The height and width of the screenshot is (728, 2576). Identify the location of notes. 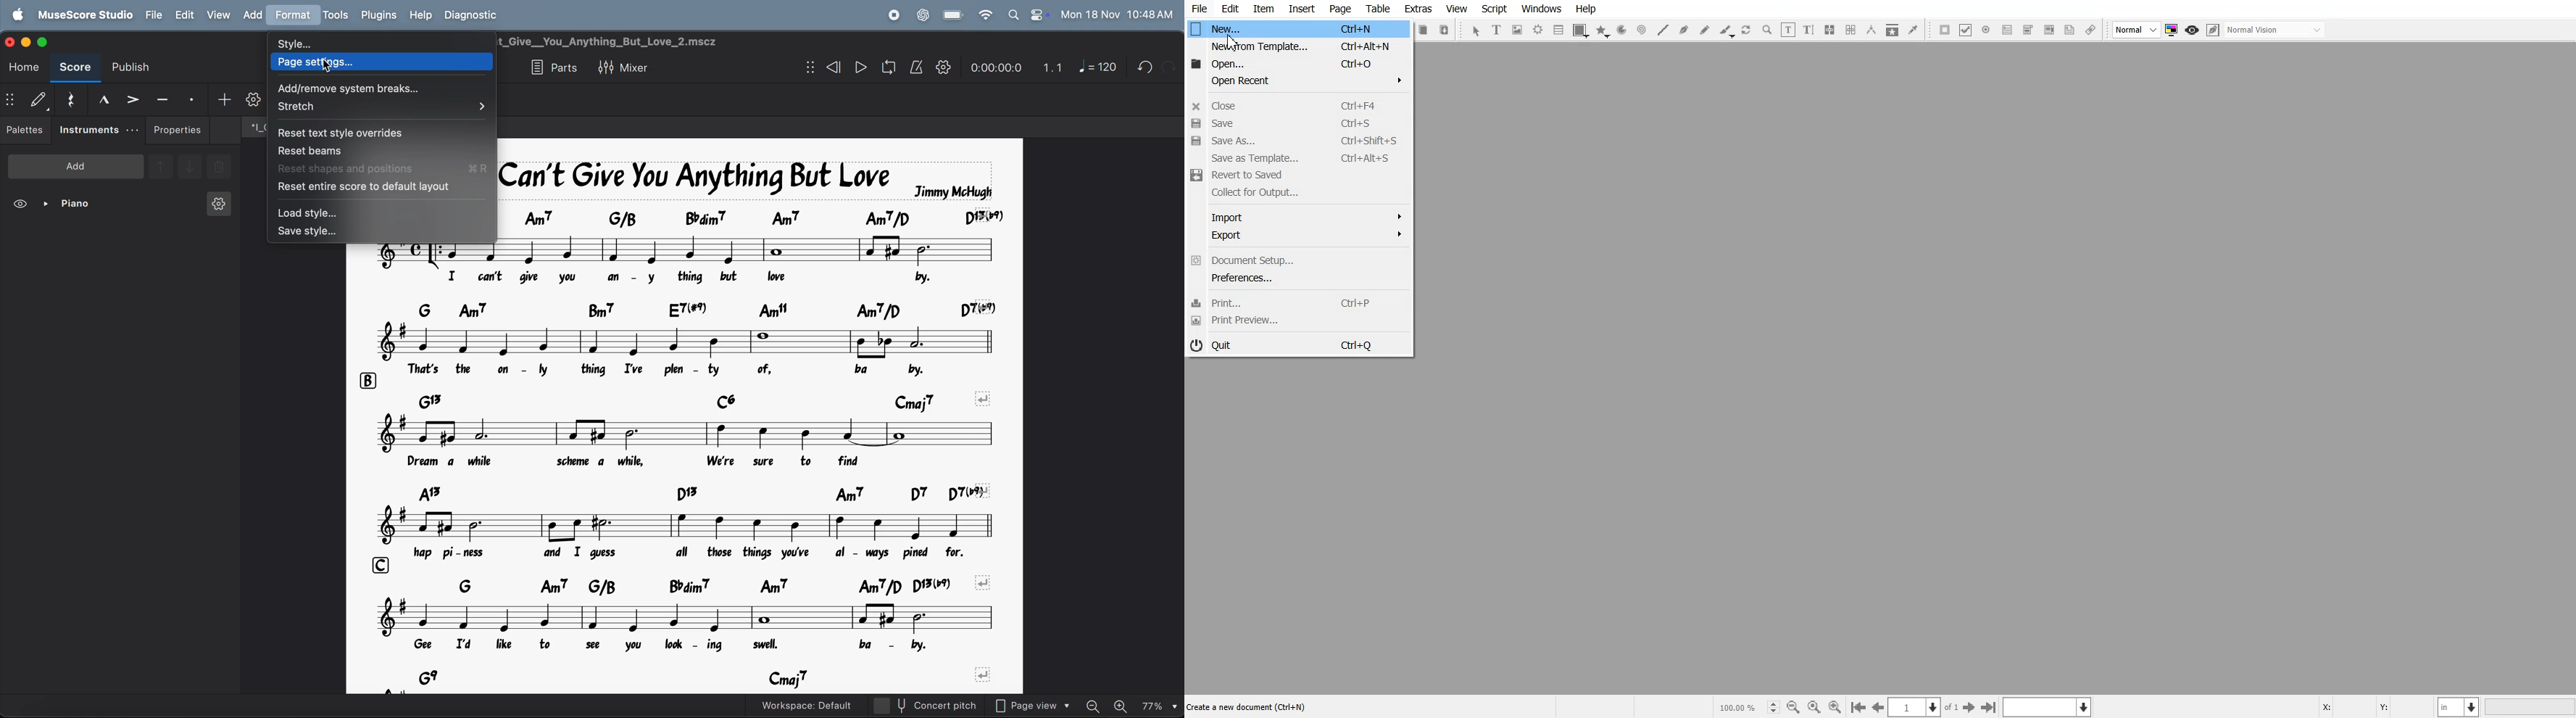
(687, 618).